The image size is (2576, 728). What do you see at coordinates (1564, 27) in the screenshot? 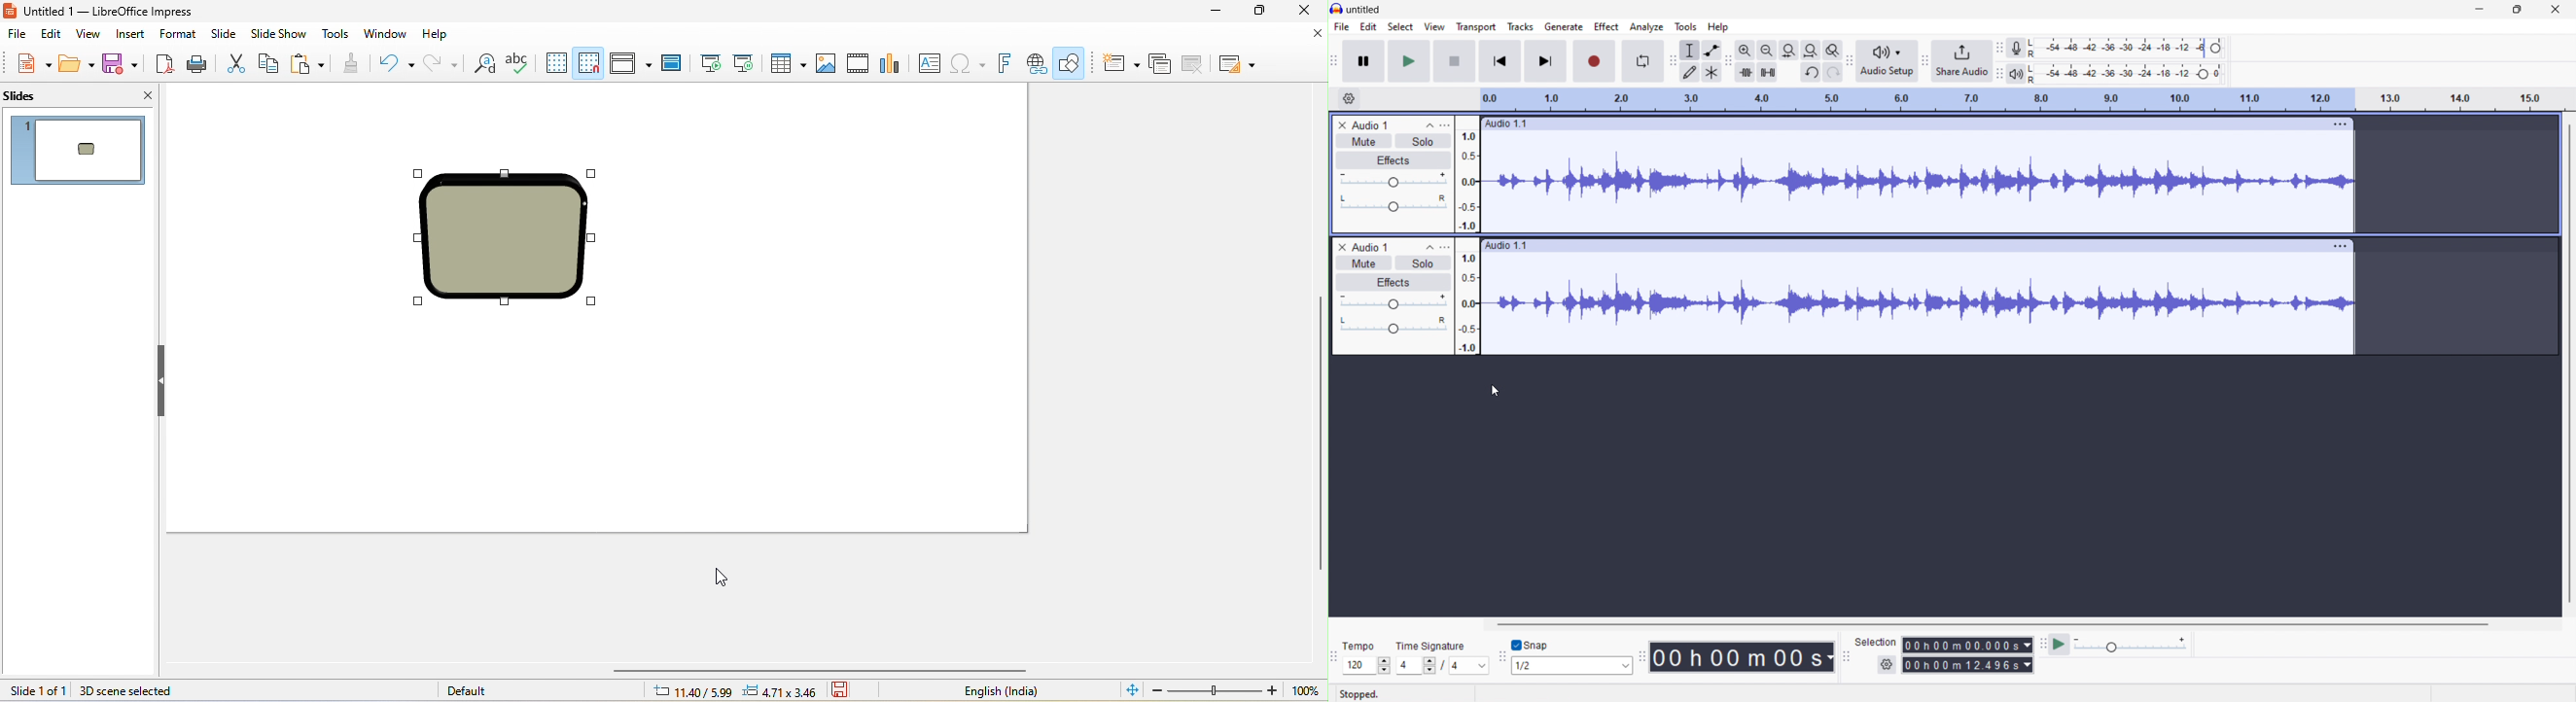
I see `generate` at bounding box center [1564, 27].